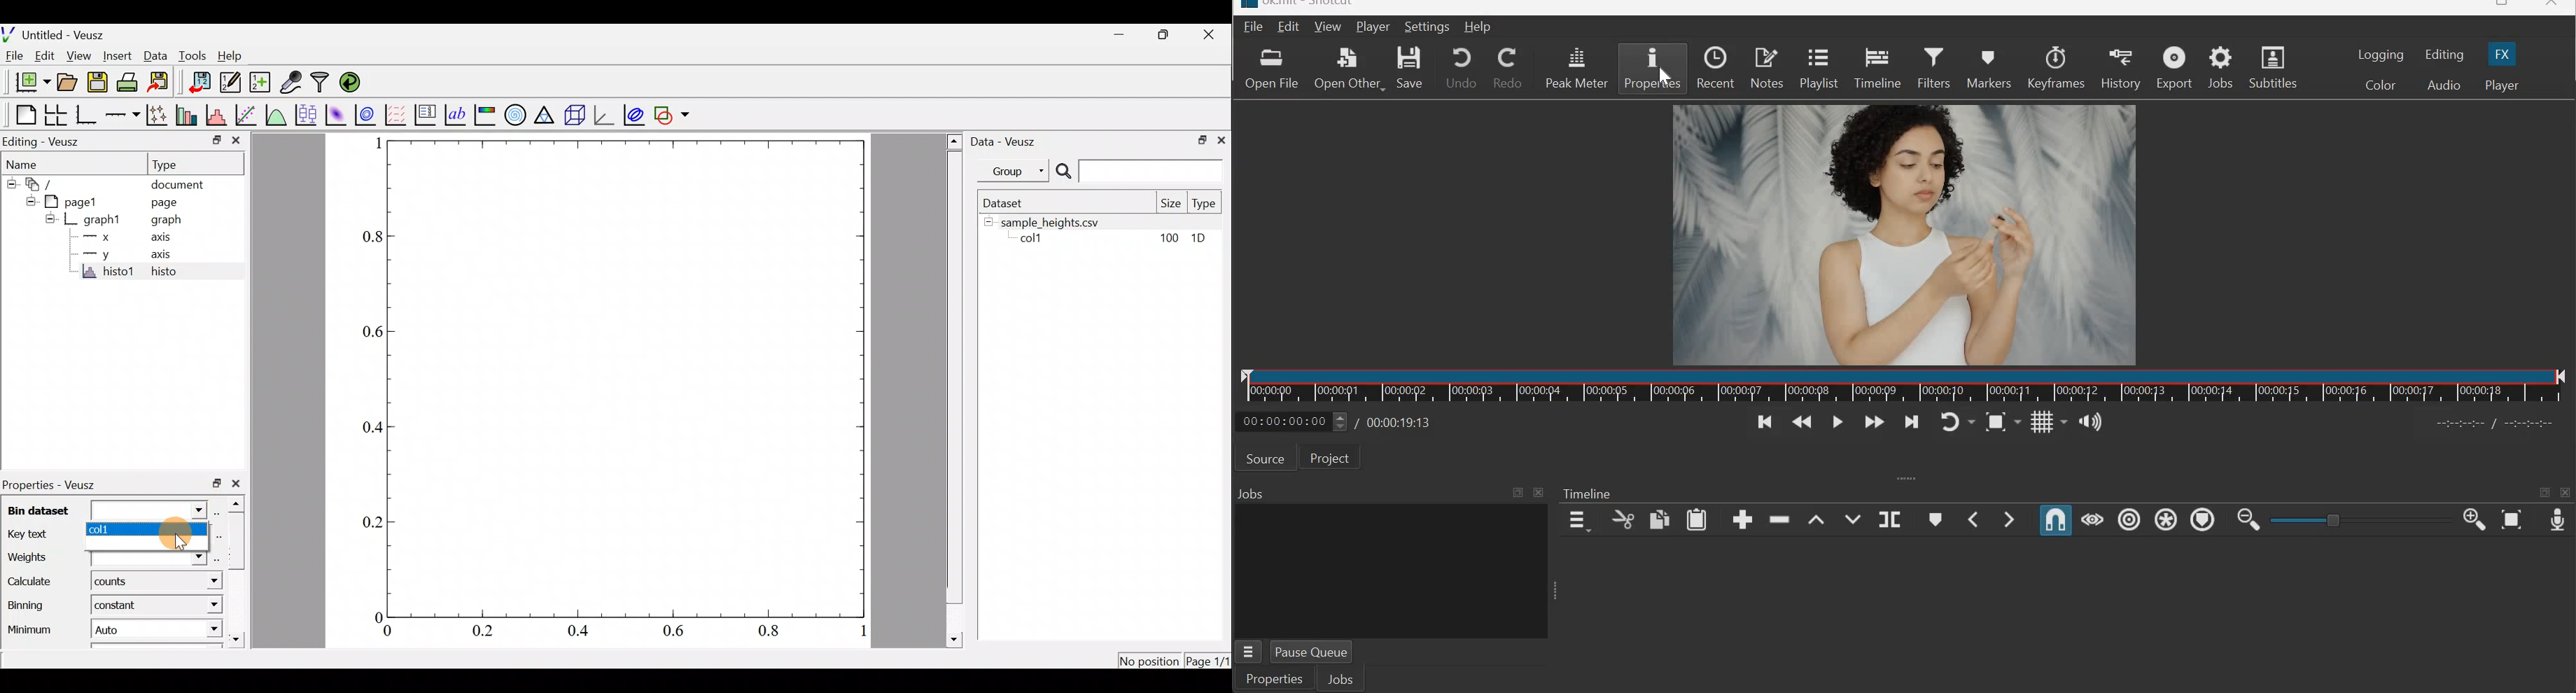 This screenshot has height=700, width=2576. I want to click on Export, so click(2174, 66).